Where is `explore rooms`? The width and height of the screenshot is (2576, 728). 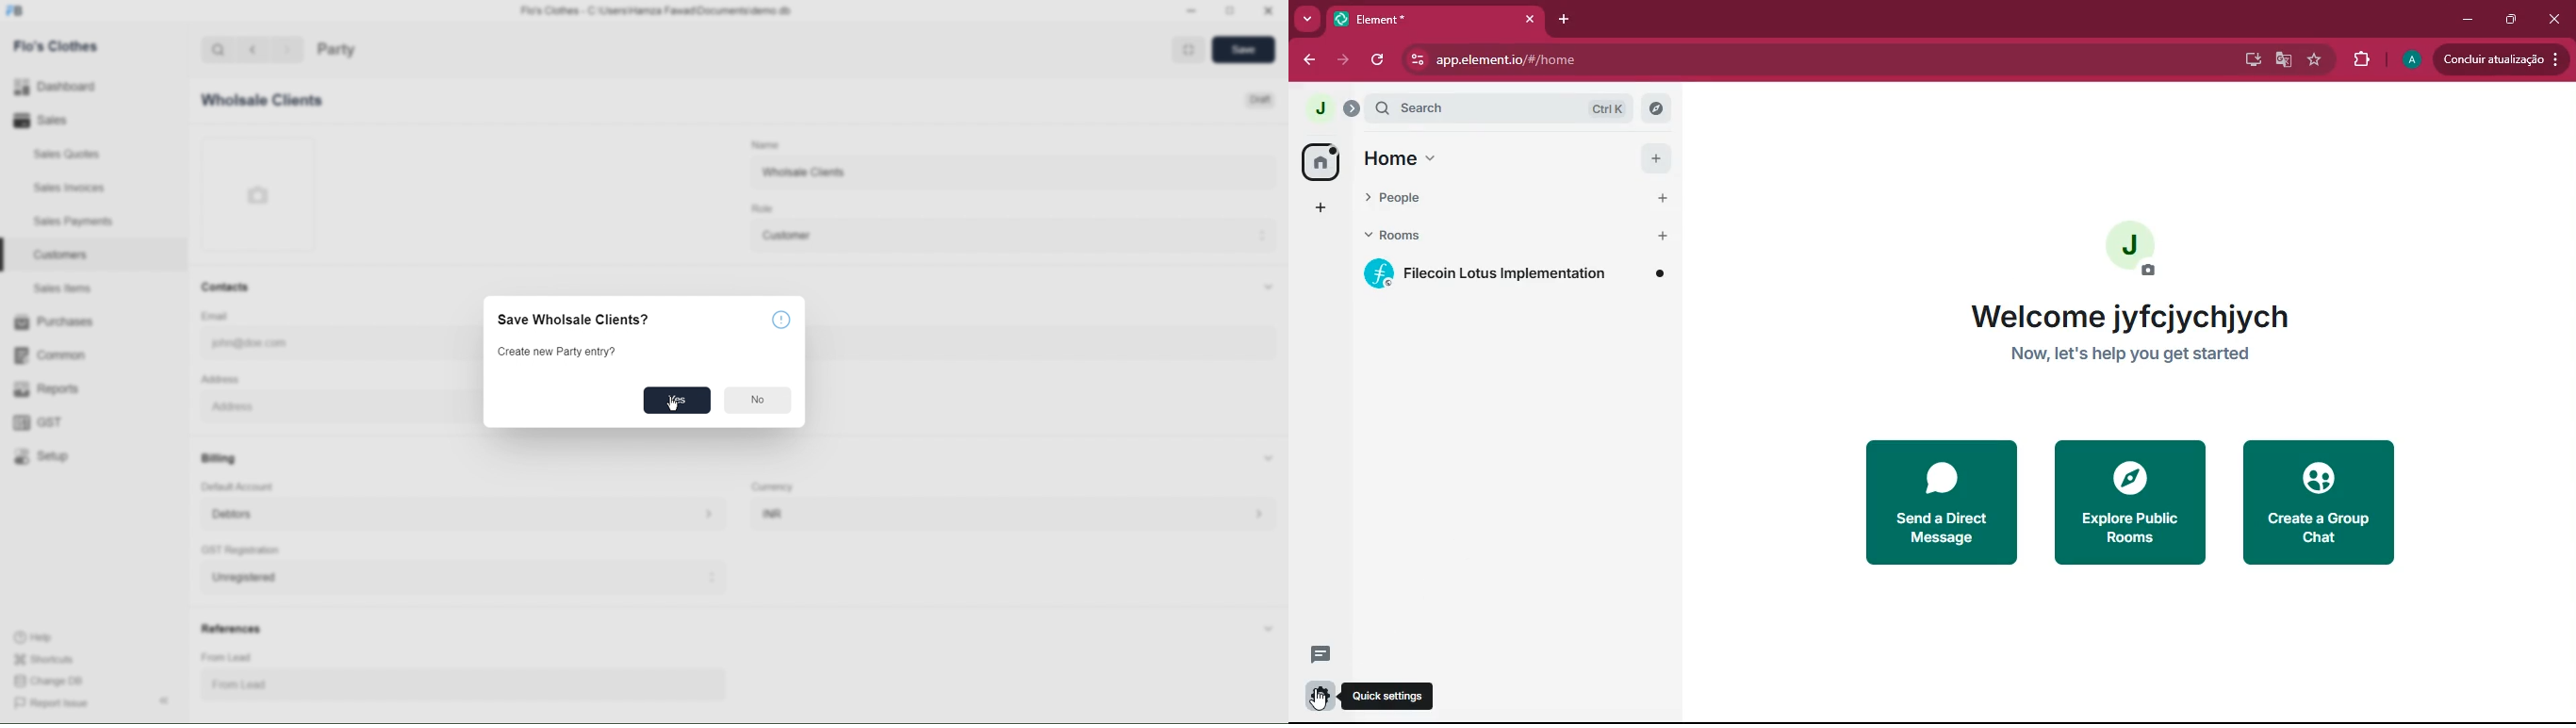 explore rooms is located at coordinates (1656, 108).